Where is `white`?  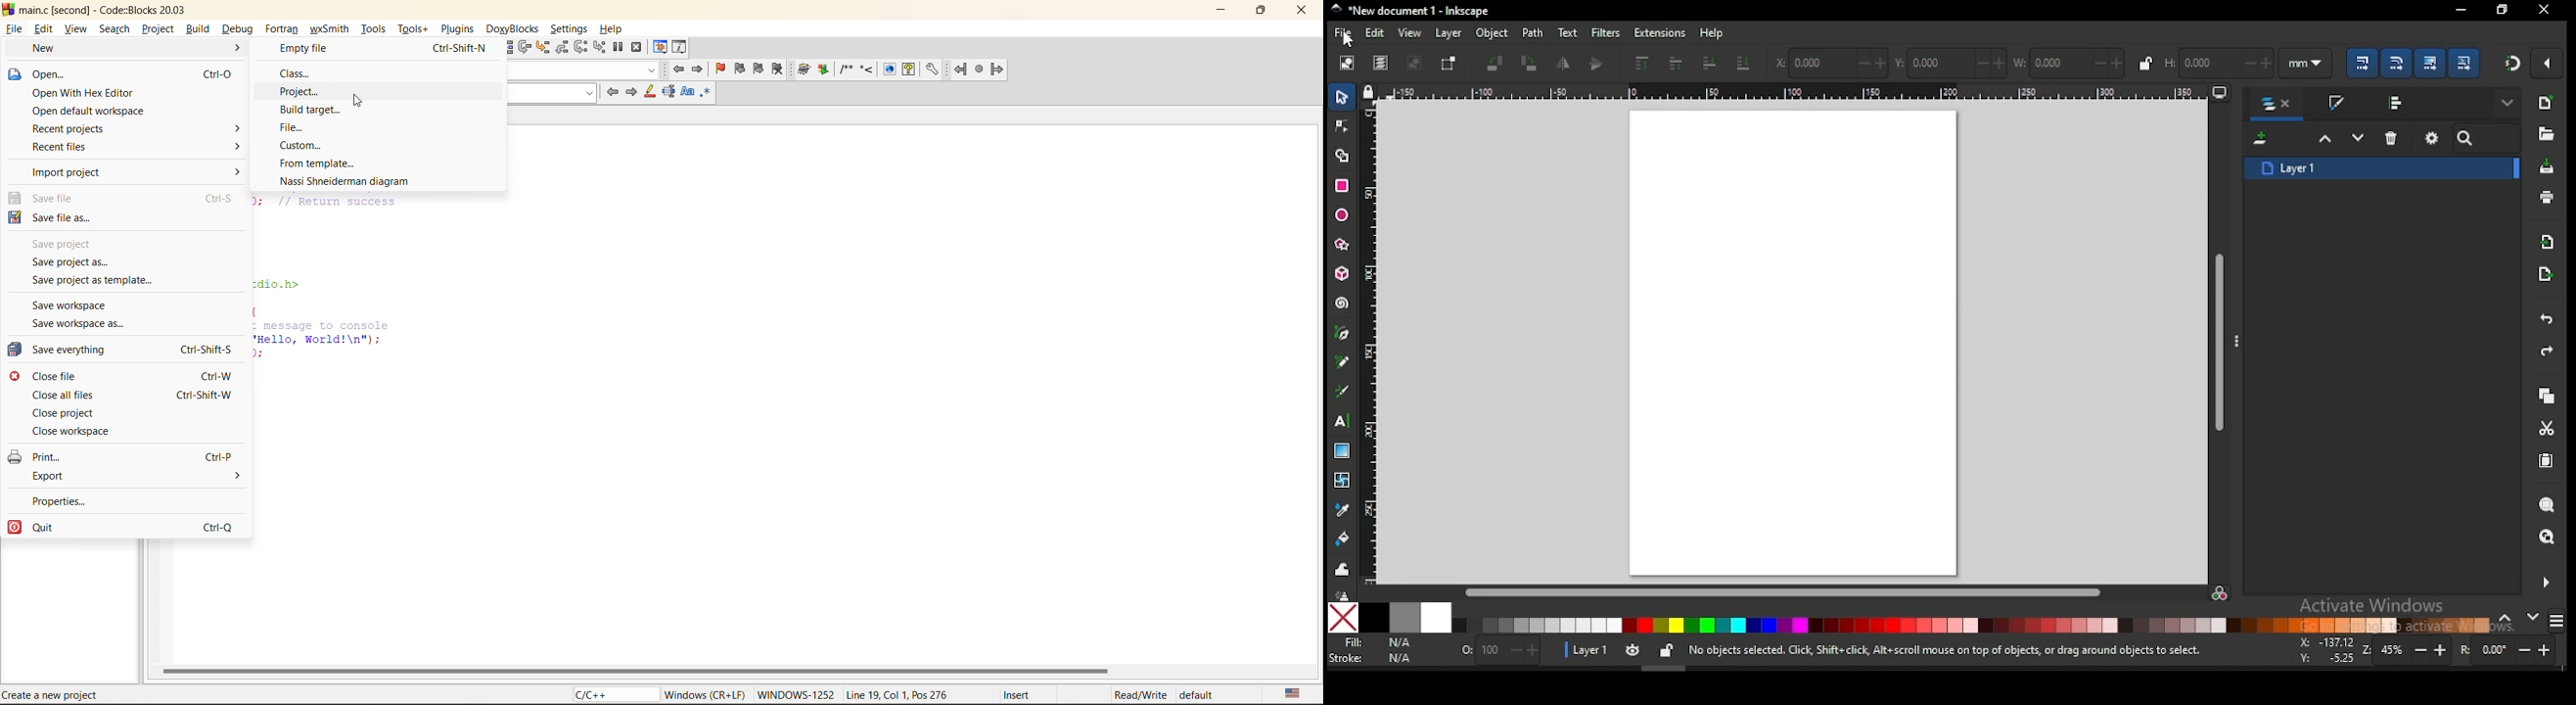 white is located at coordinates (1436, 617).